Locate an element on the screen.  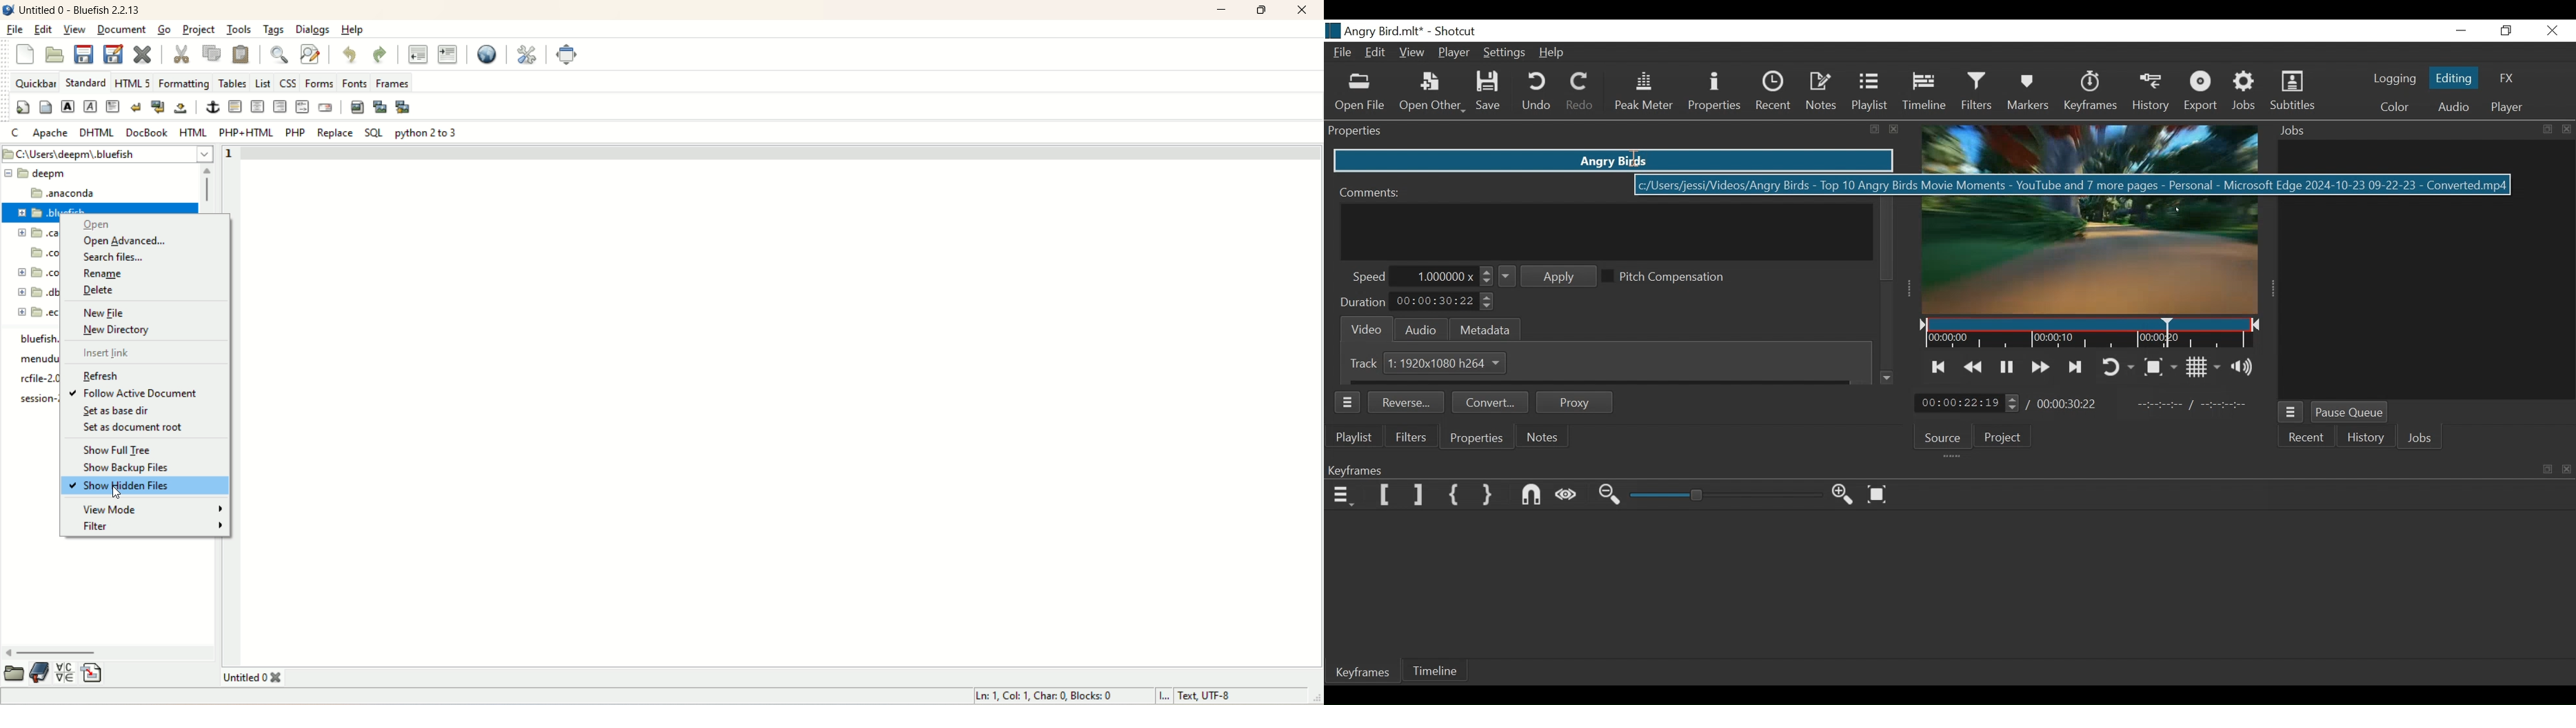
save file as is located at coordinates (113, 54).